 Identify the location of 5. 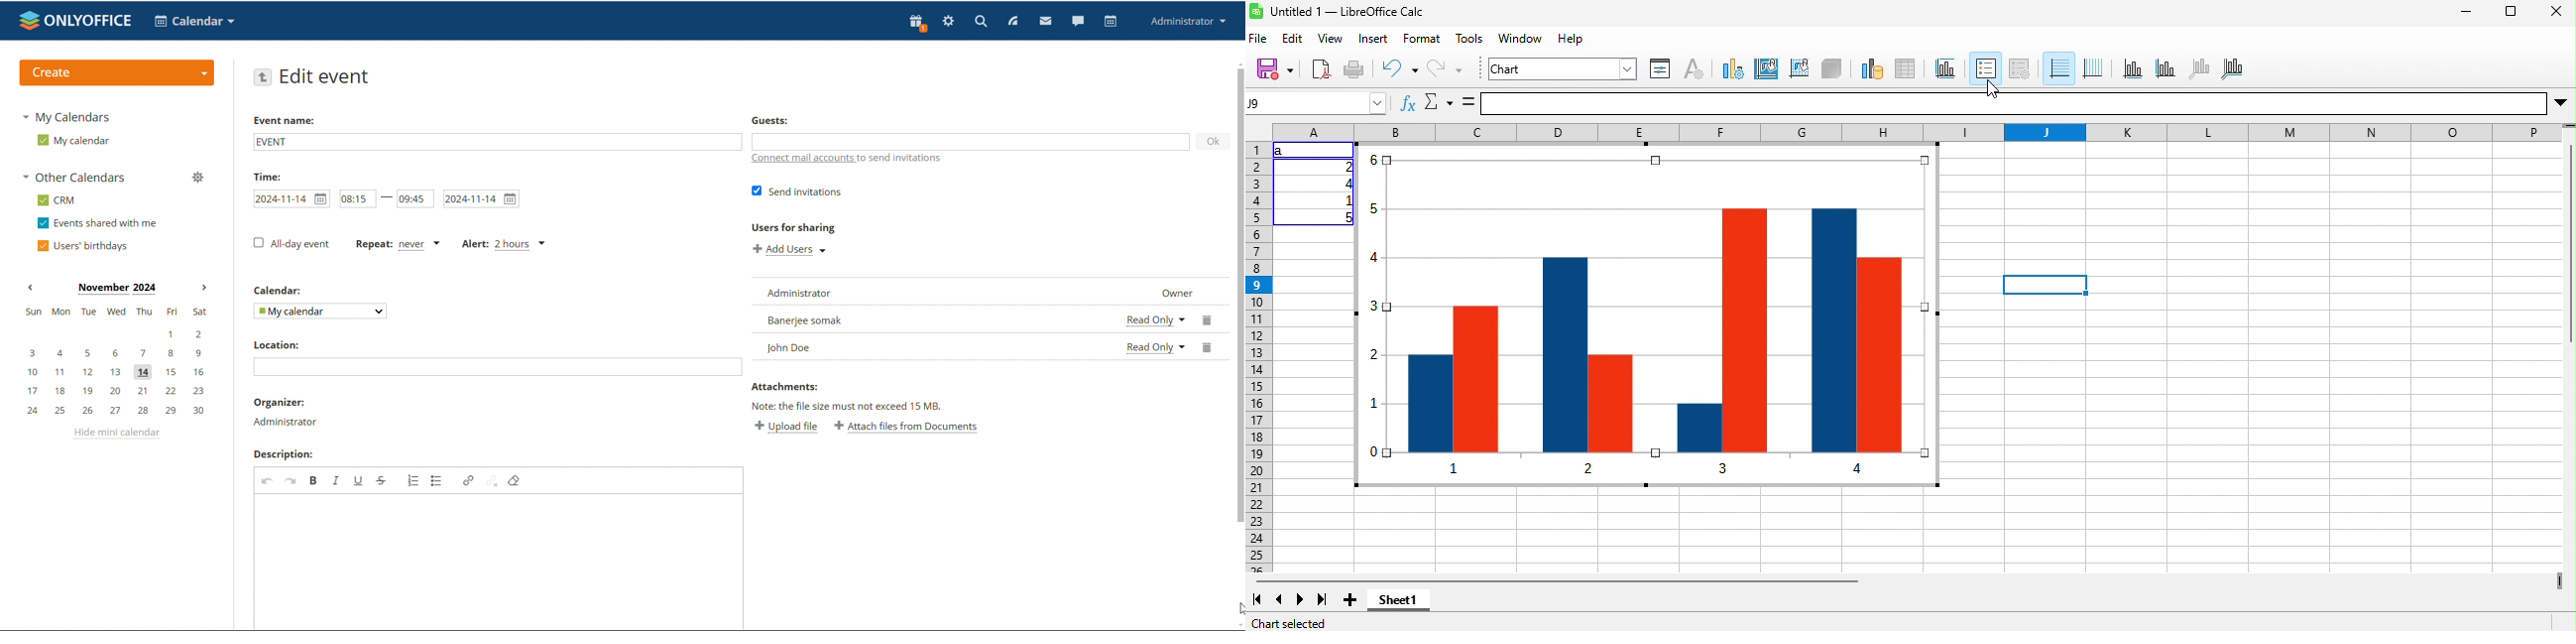
(1347, 217).